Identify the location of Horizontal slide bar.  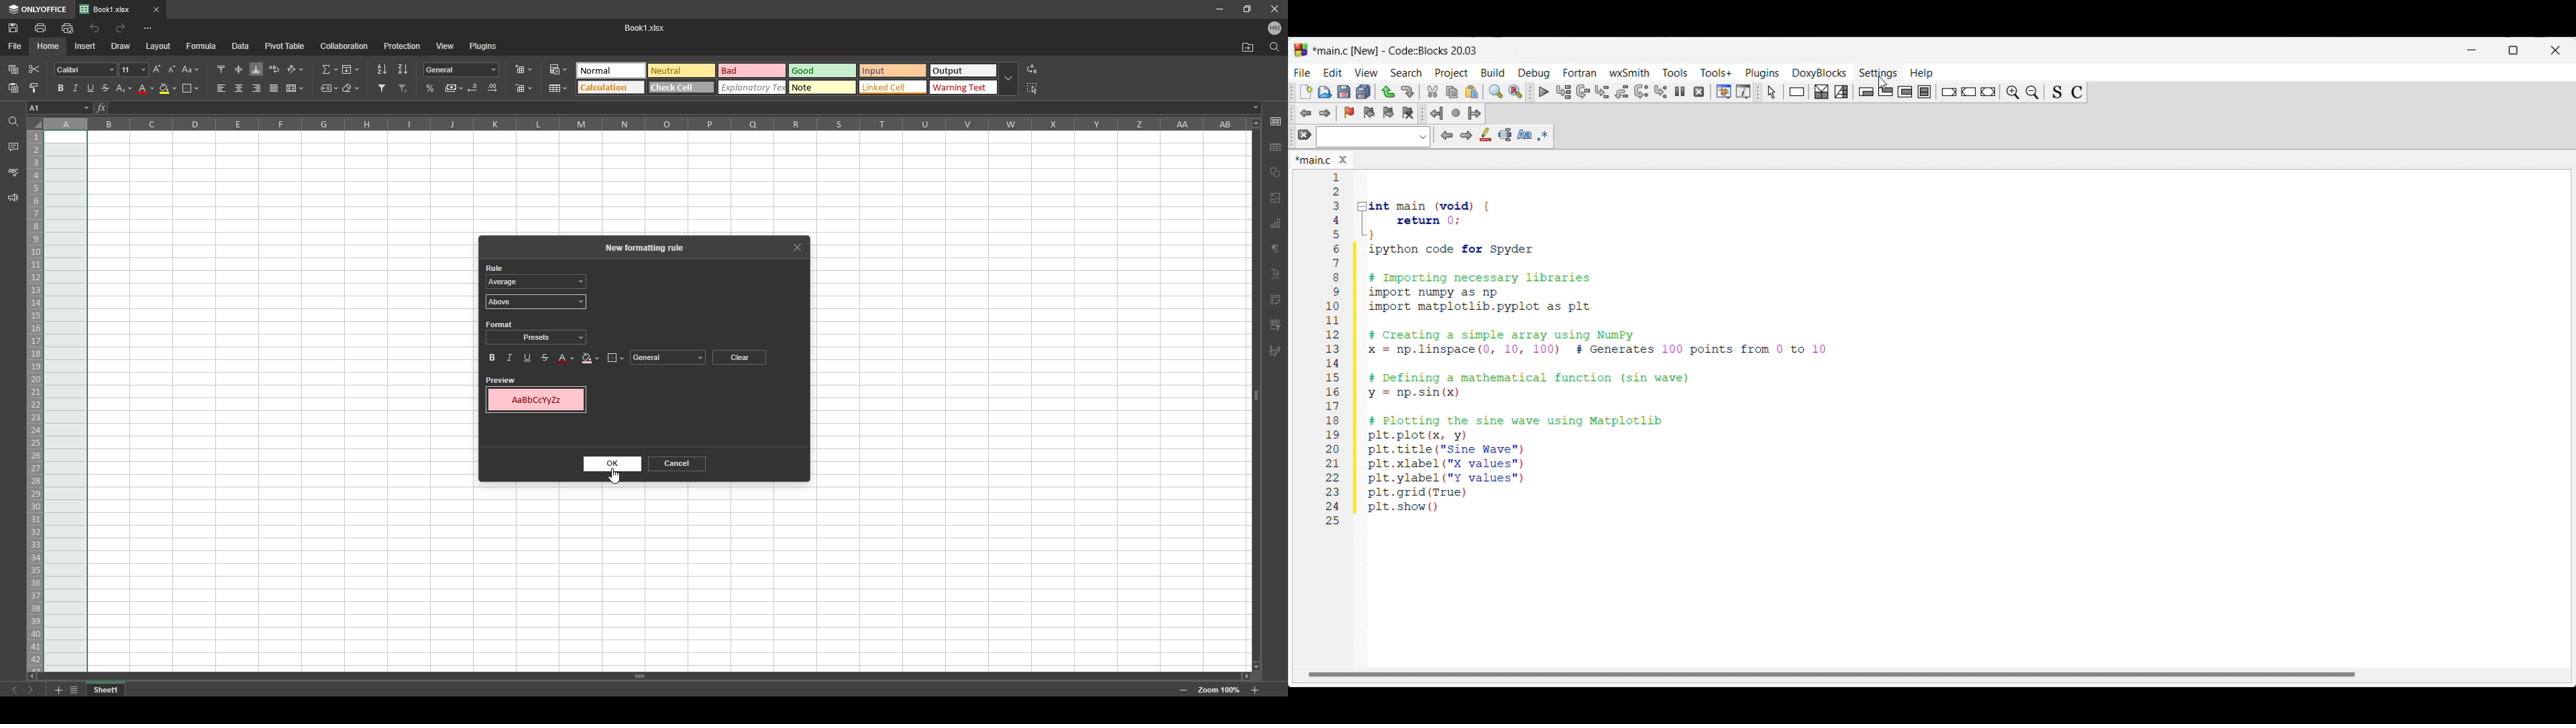
(1831, 674).